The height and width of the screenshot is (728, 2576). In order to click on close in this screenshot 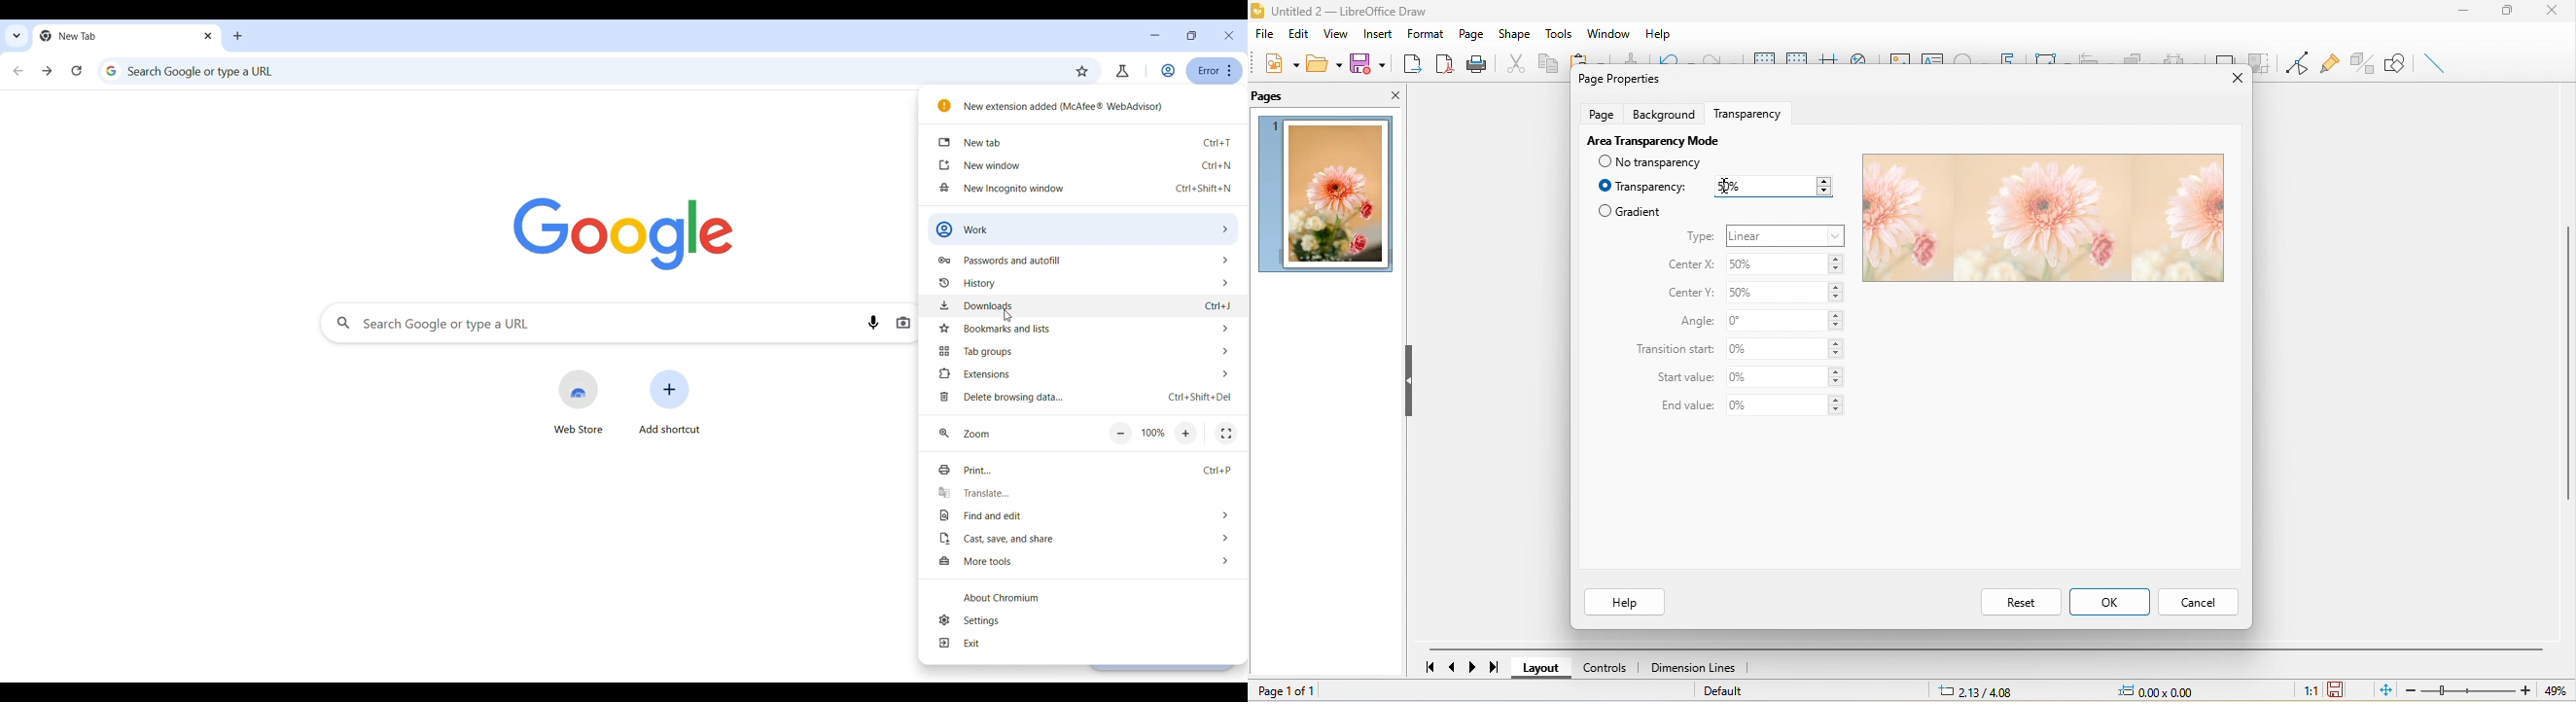, I will do `click(2231, 80)`.